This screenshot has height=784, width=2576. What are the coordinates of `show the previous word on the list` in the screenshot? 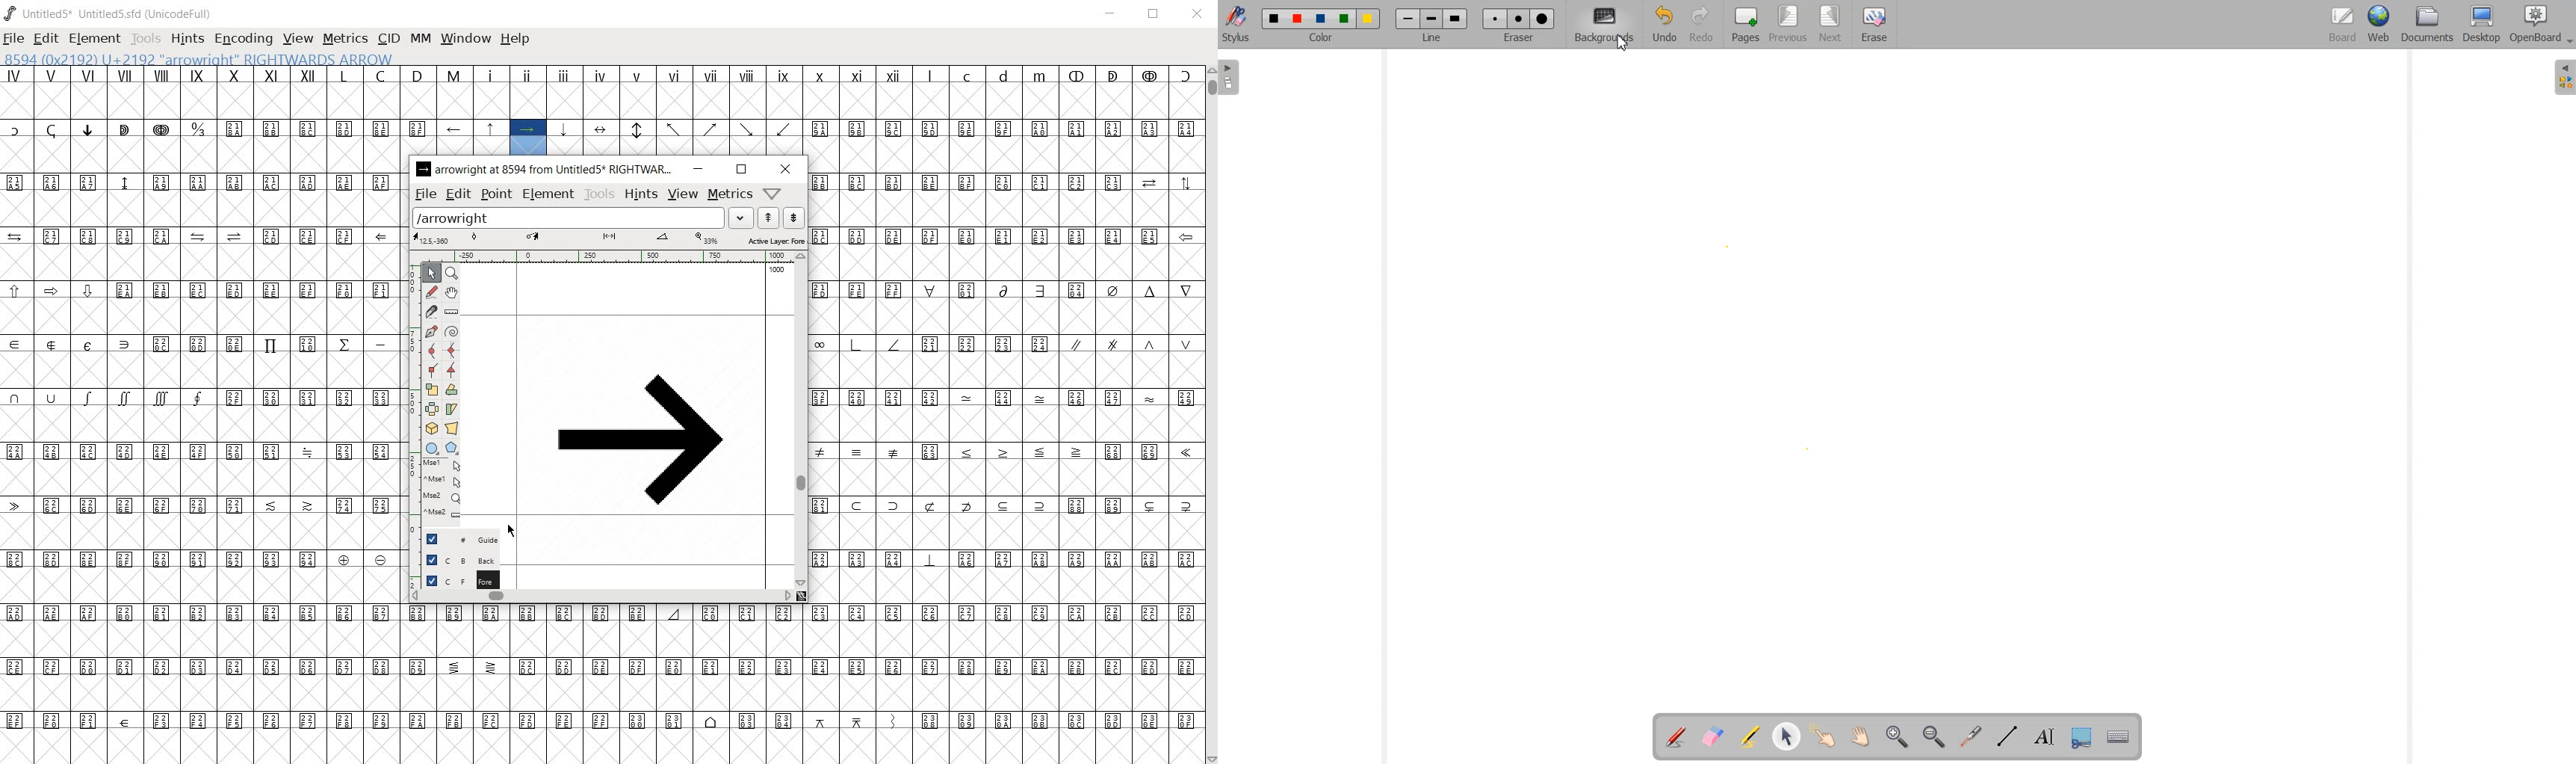 It's located at (793, 218).